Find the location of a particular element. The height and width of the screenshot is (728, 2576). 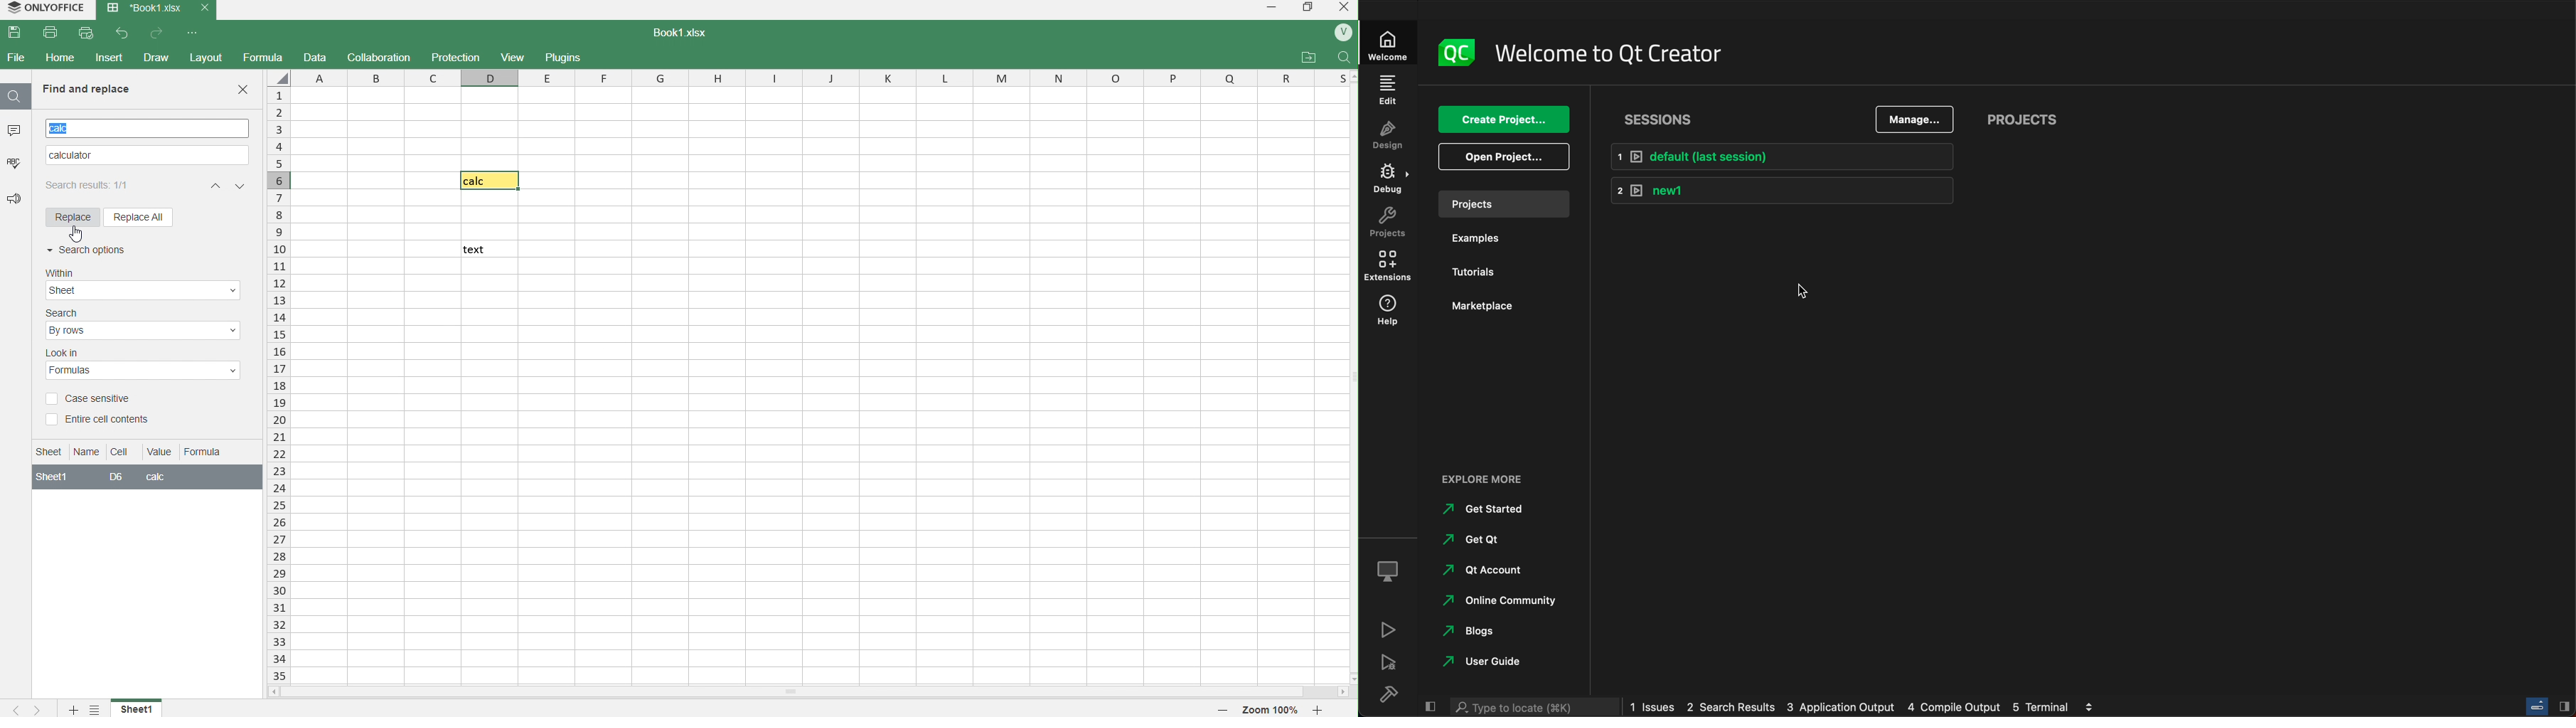

online is located at coordinates (1501, 598).